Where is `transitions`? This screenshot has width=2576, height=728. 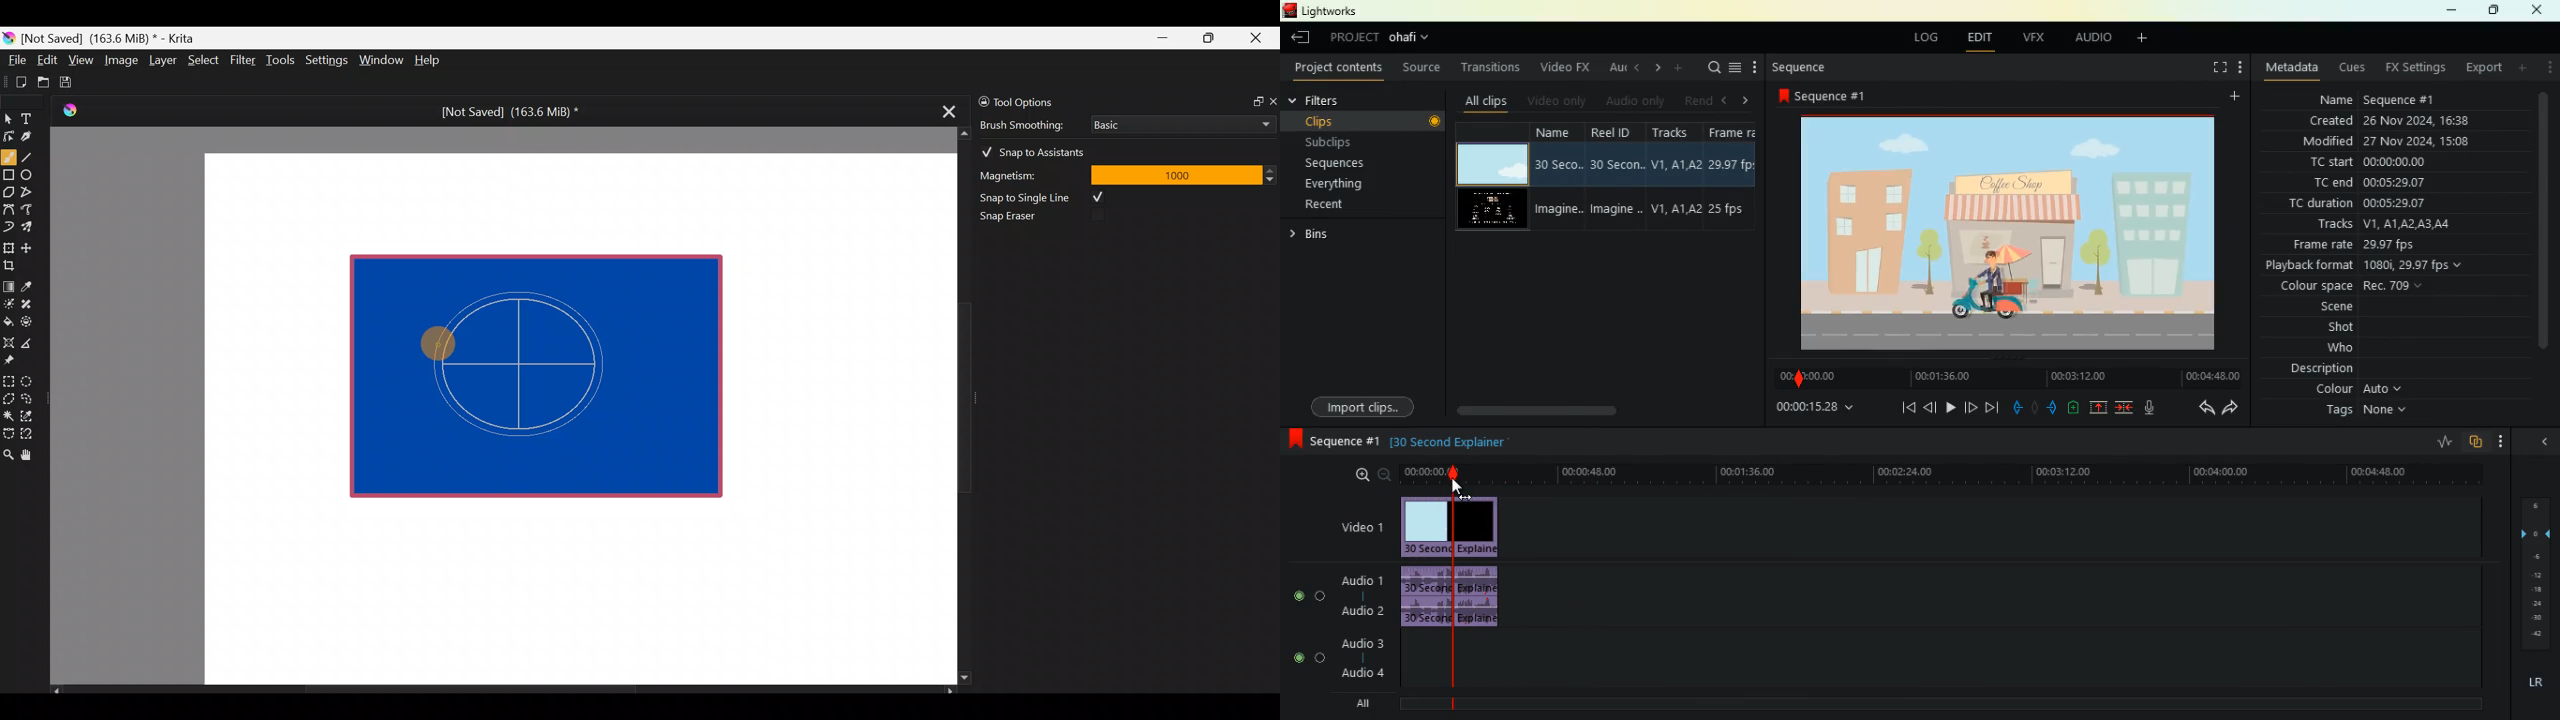 transitions is located at coordinates (1493, 67).